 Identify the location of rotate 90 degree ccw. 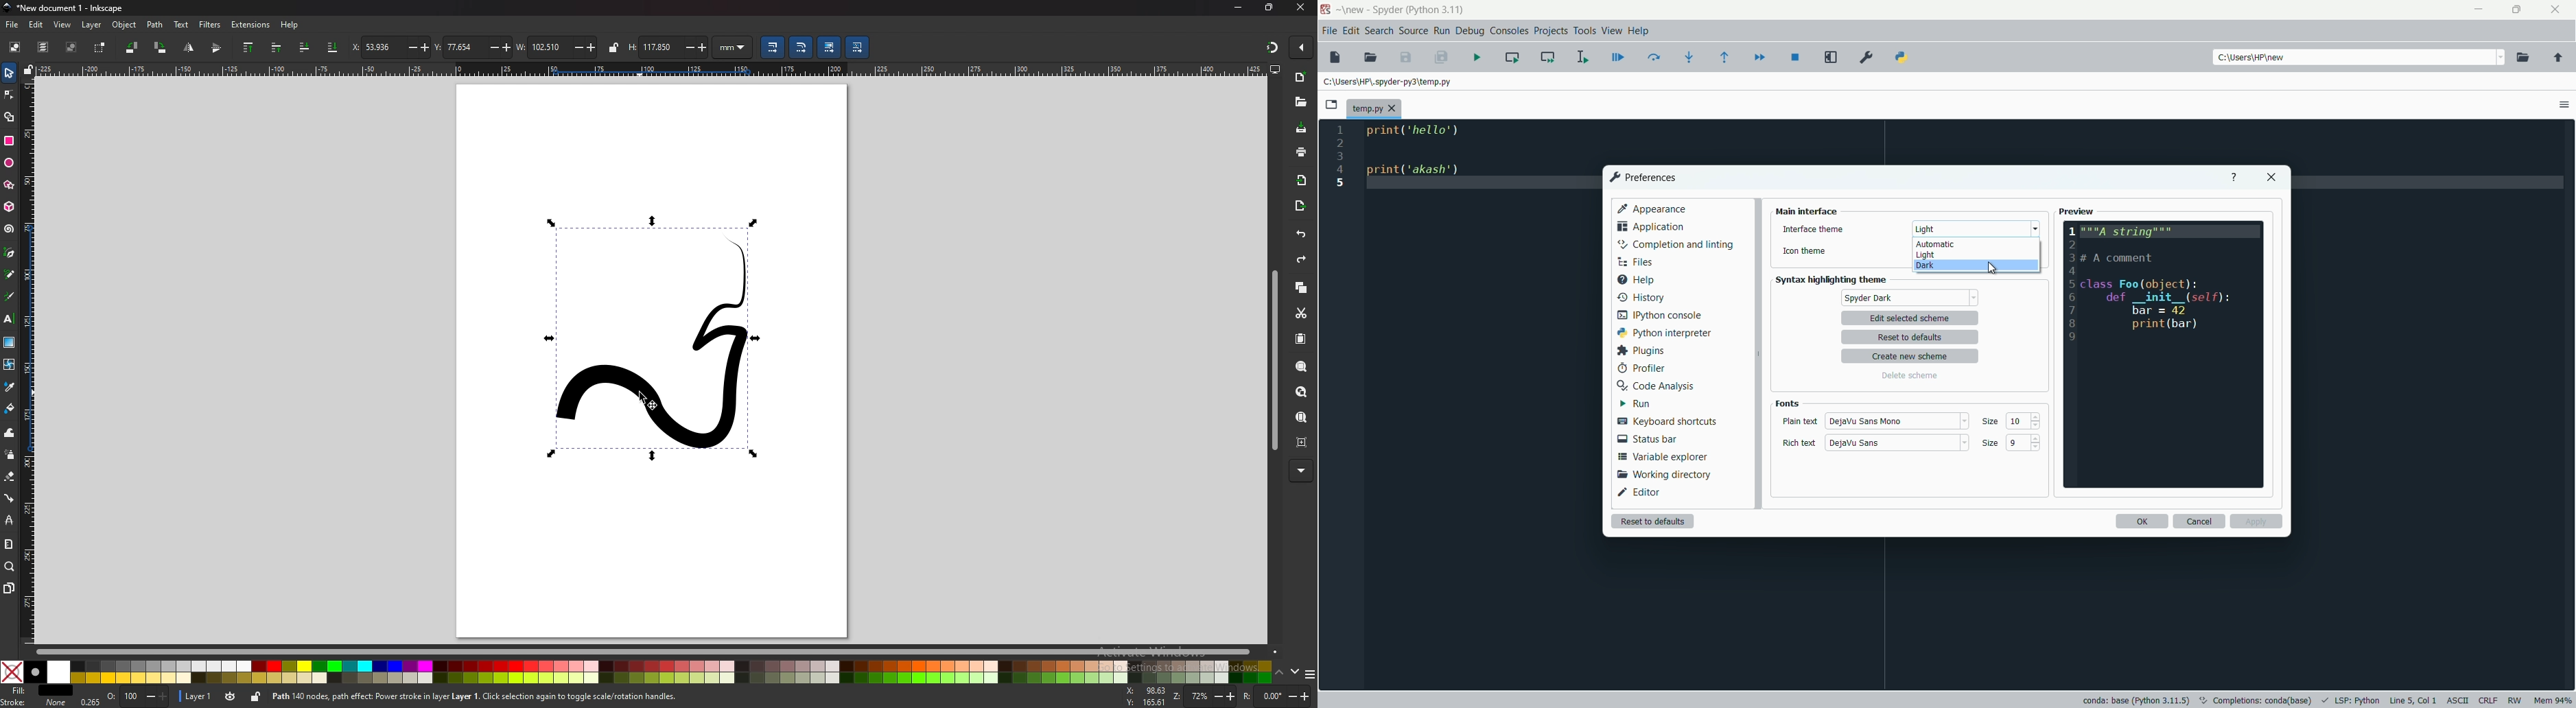
(131, 48).